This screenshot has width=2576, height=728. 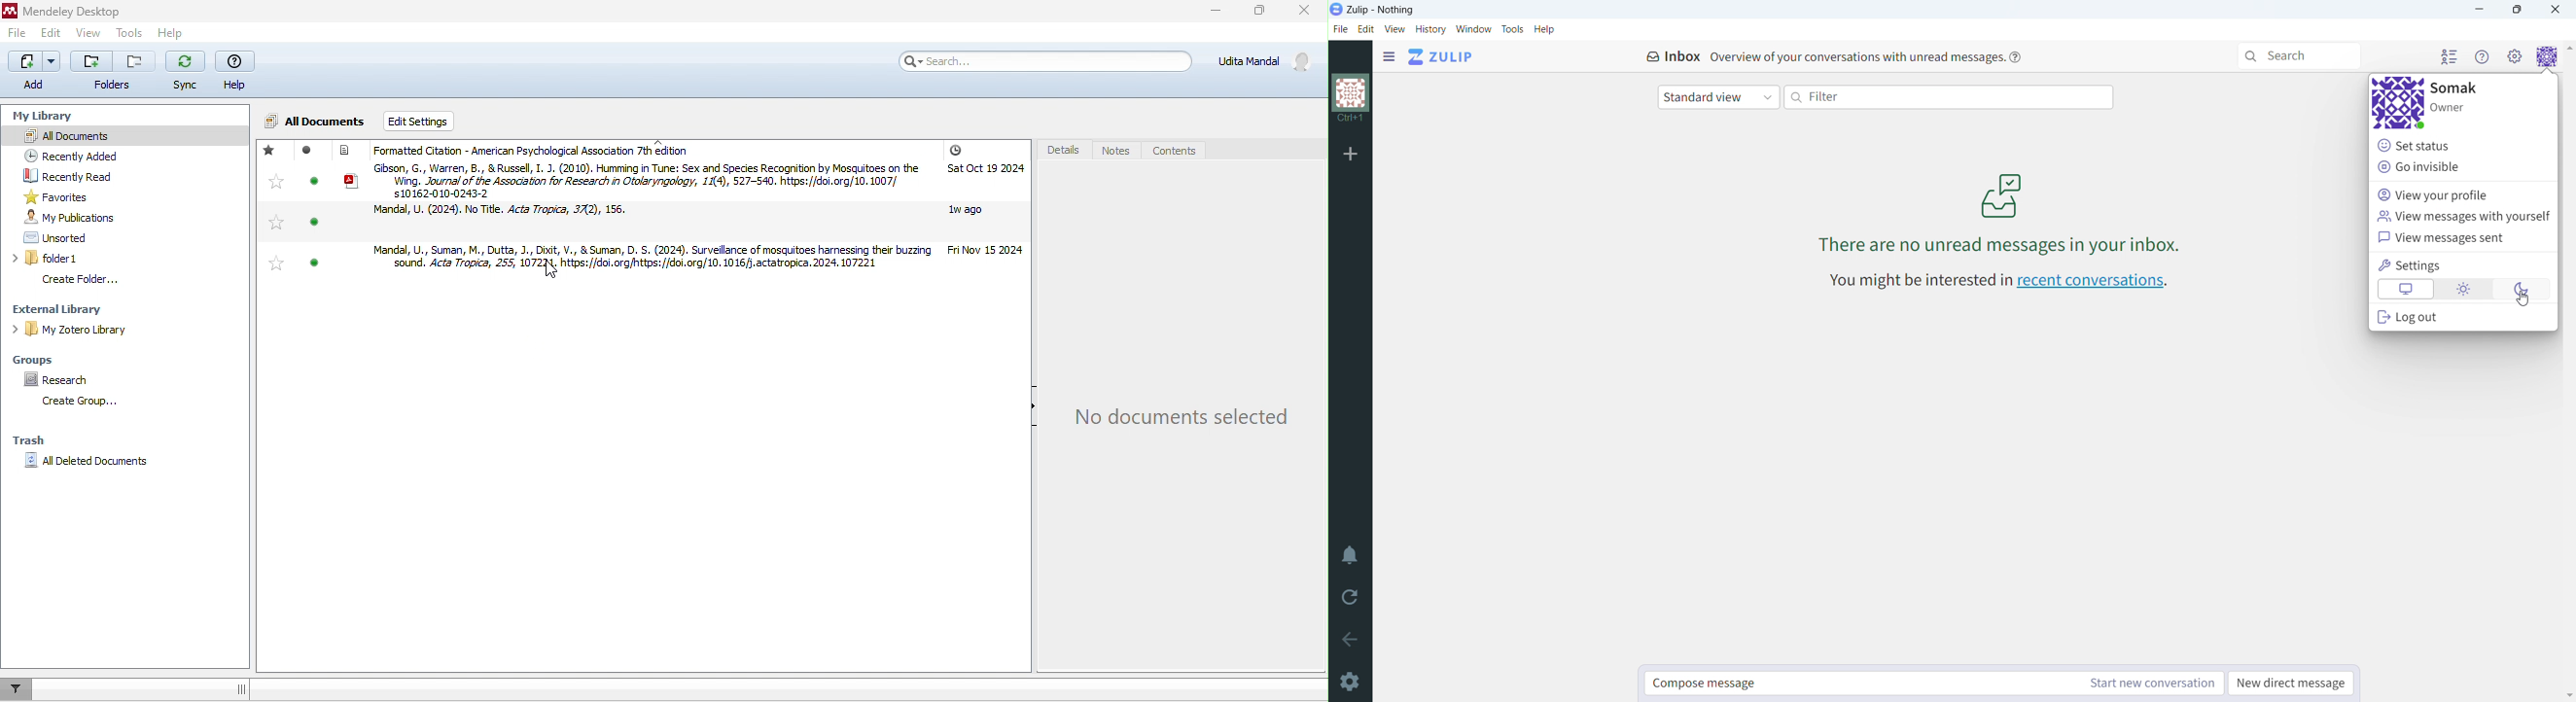 What do you see at coordinates (91, 156) in the screenshot?
I see `recently added` at bounding box center [91, 156].